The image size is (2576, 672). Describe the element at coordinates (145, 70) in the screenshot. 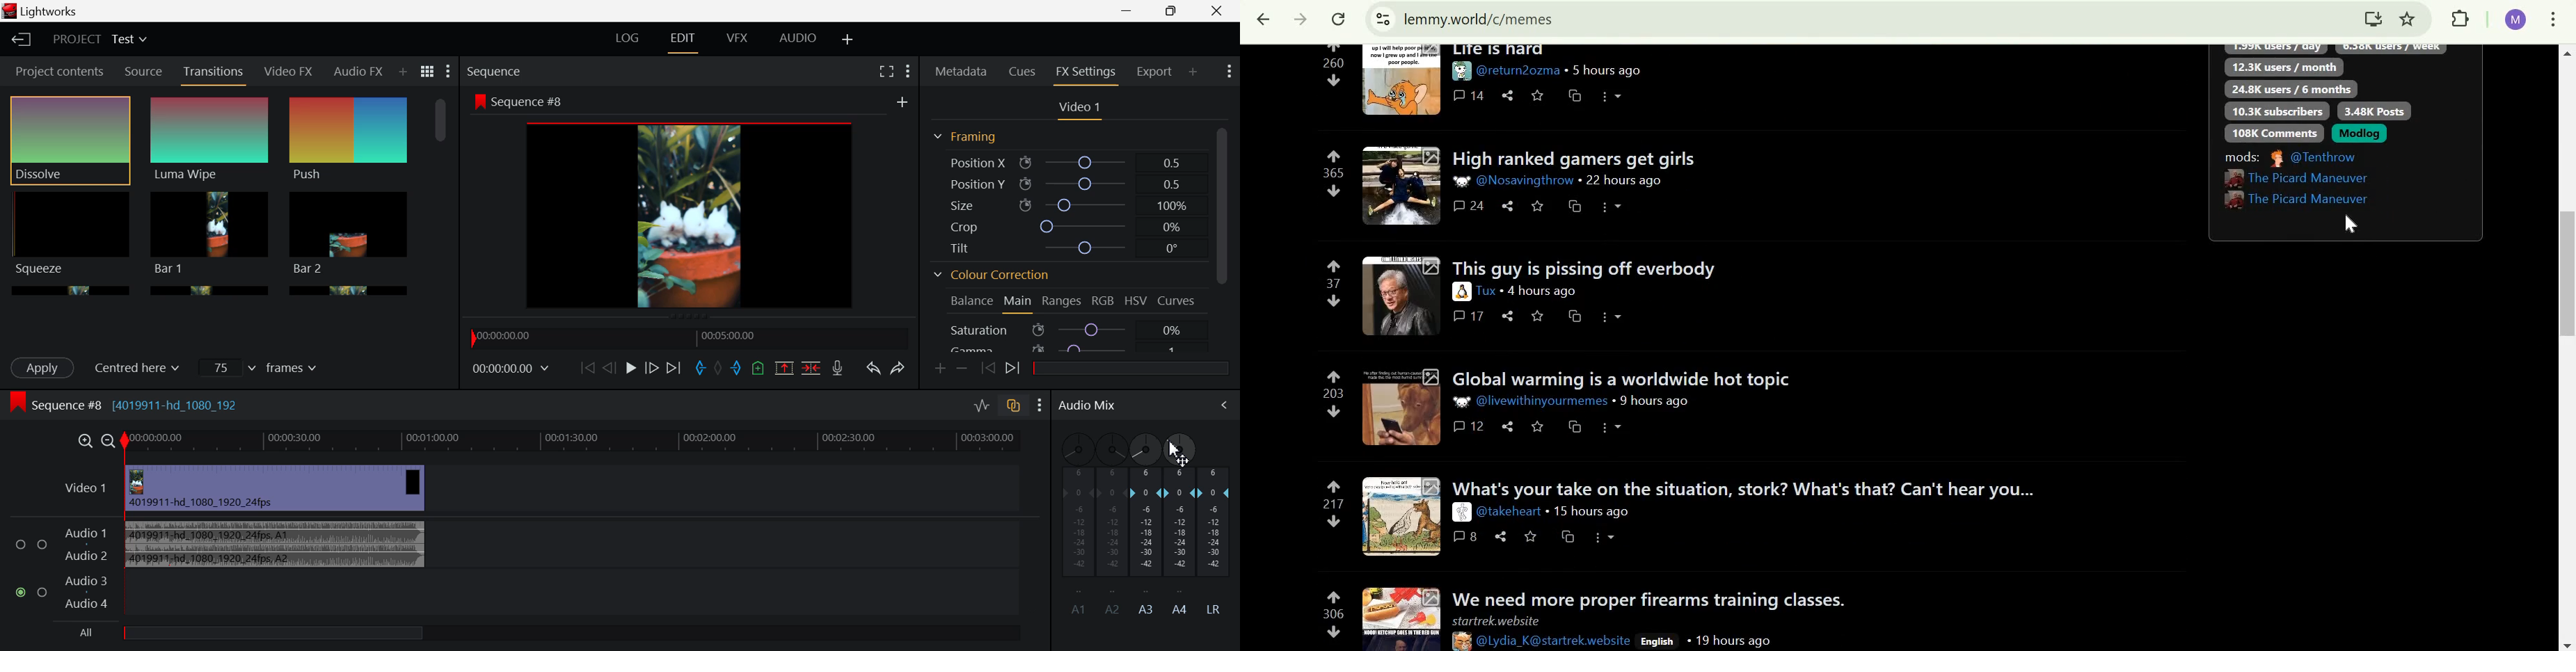

I see `Source` at that location.